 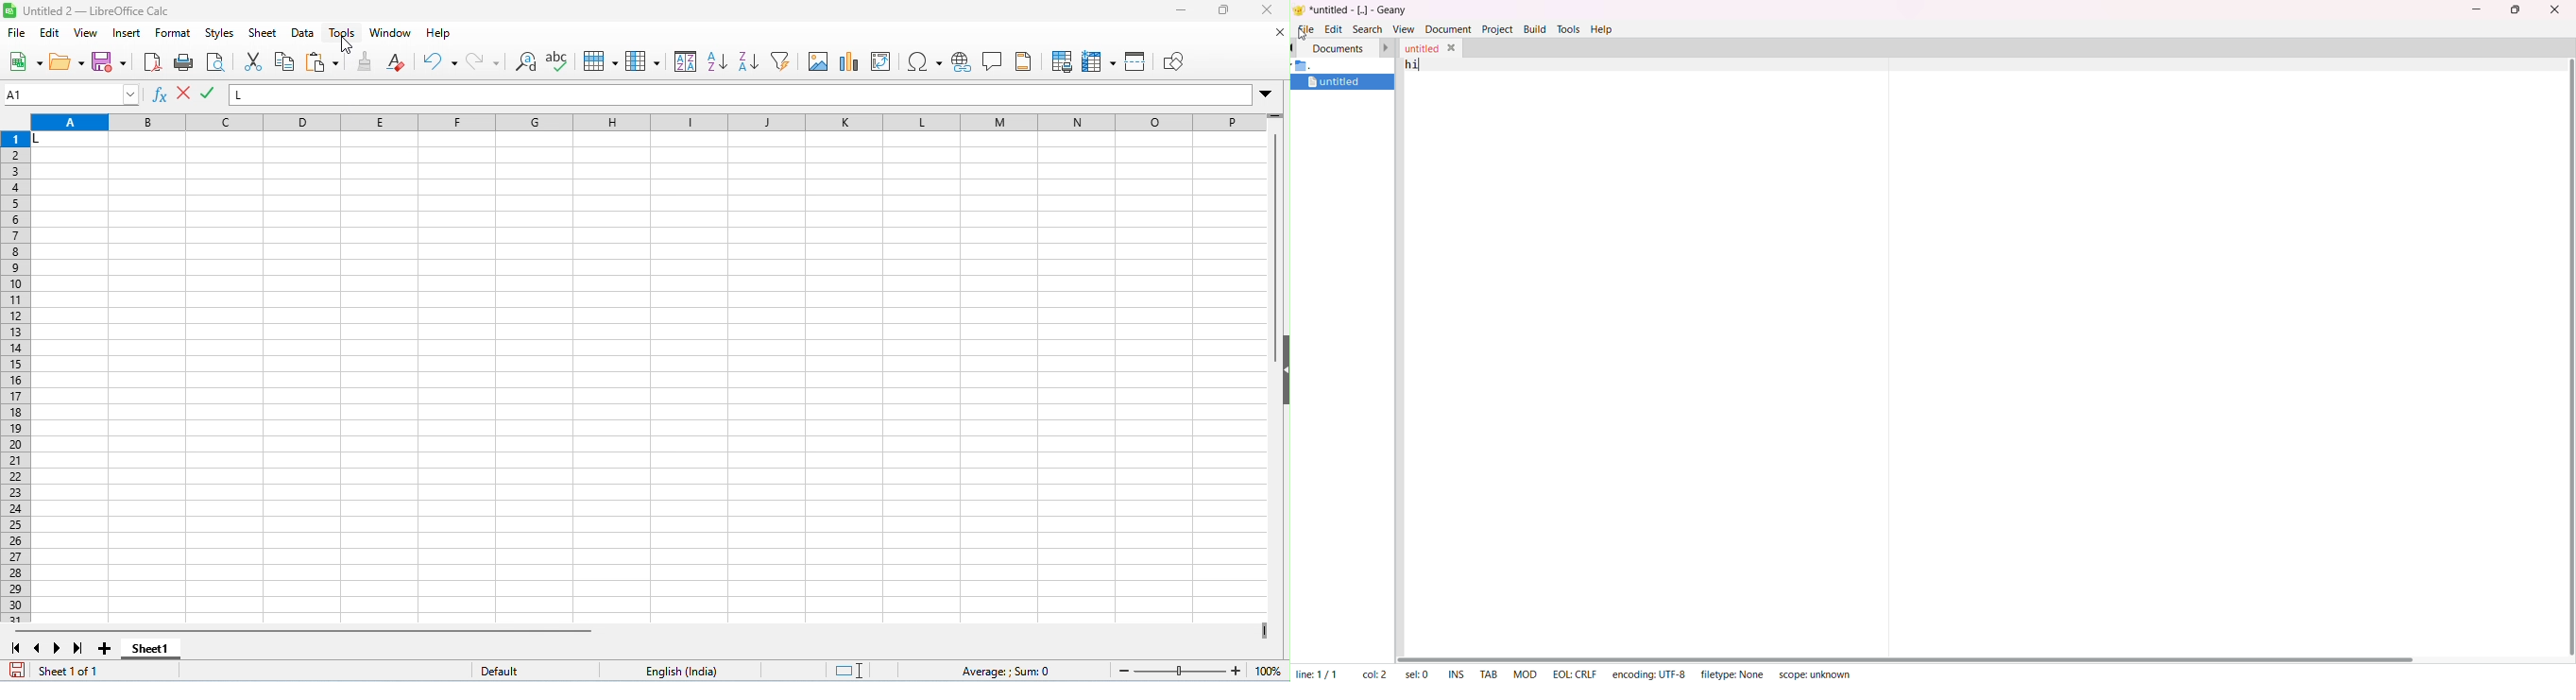 I want to click on sort, so click(x=686, y=60).